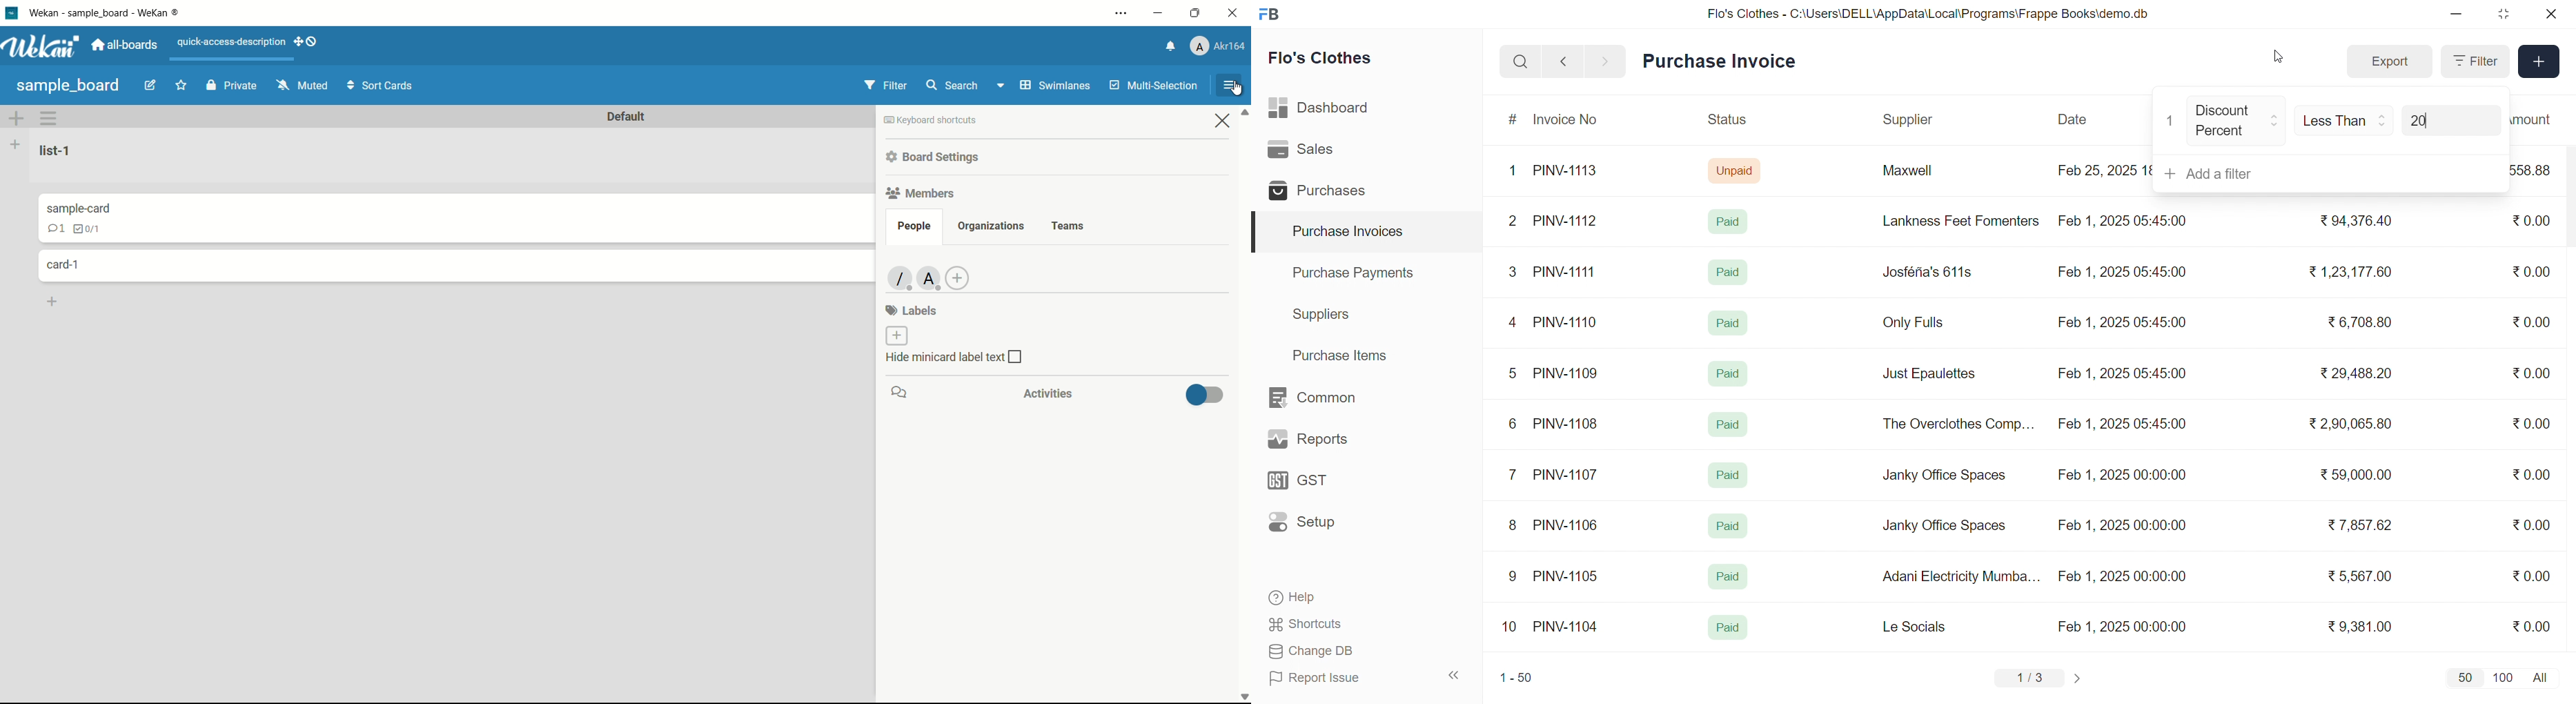 The width and height of the screenshot is (2576, 728). What do you see at coordinates (2124, 626) in the screenshot?
I see `Feb 1, 2025 00:00:00` at bounding box center [2124, 626].